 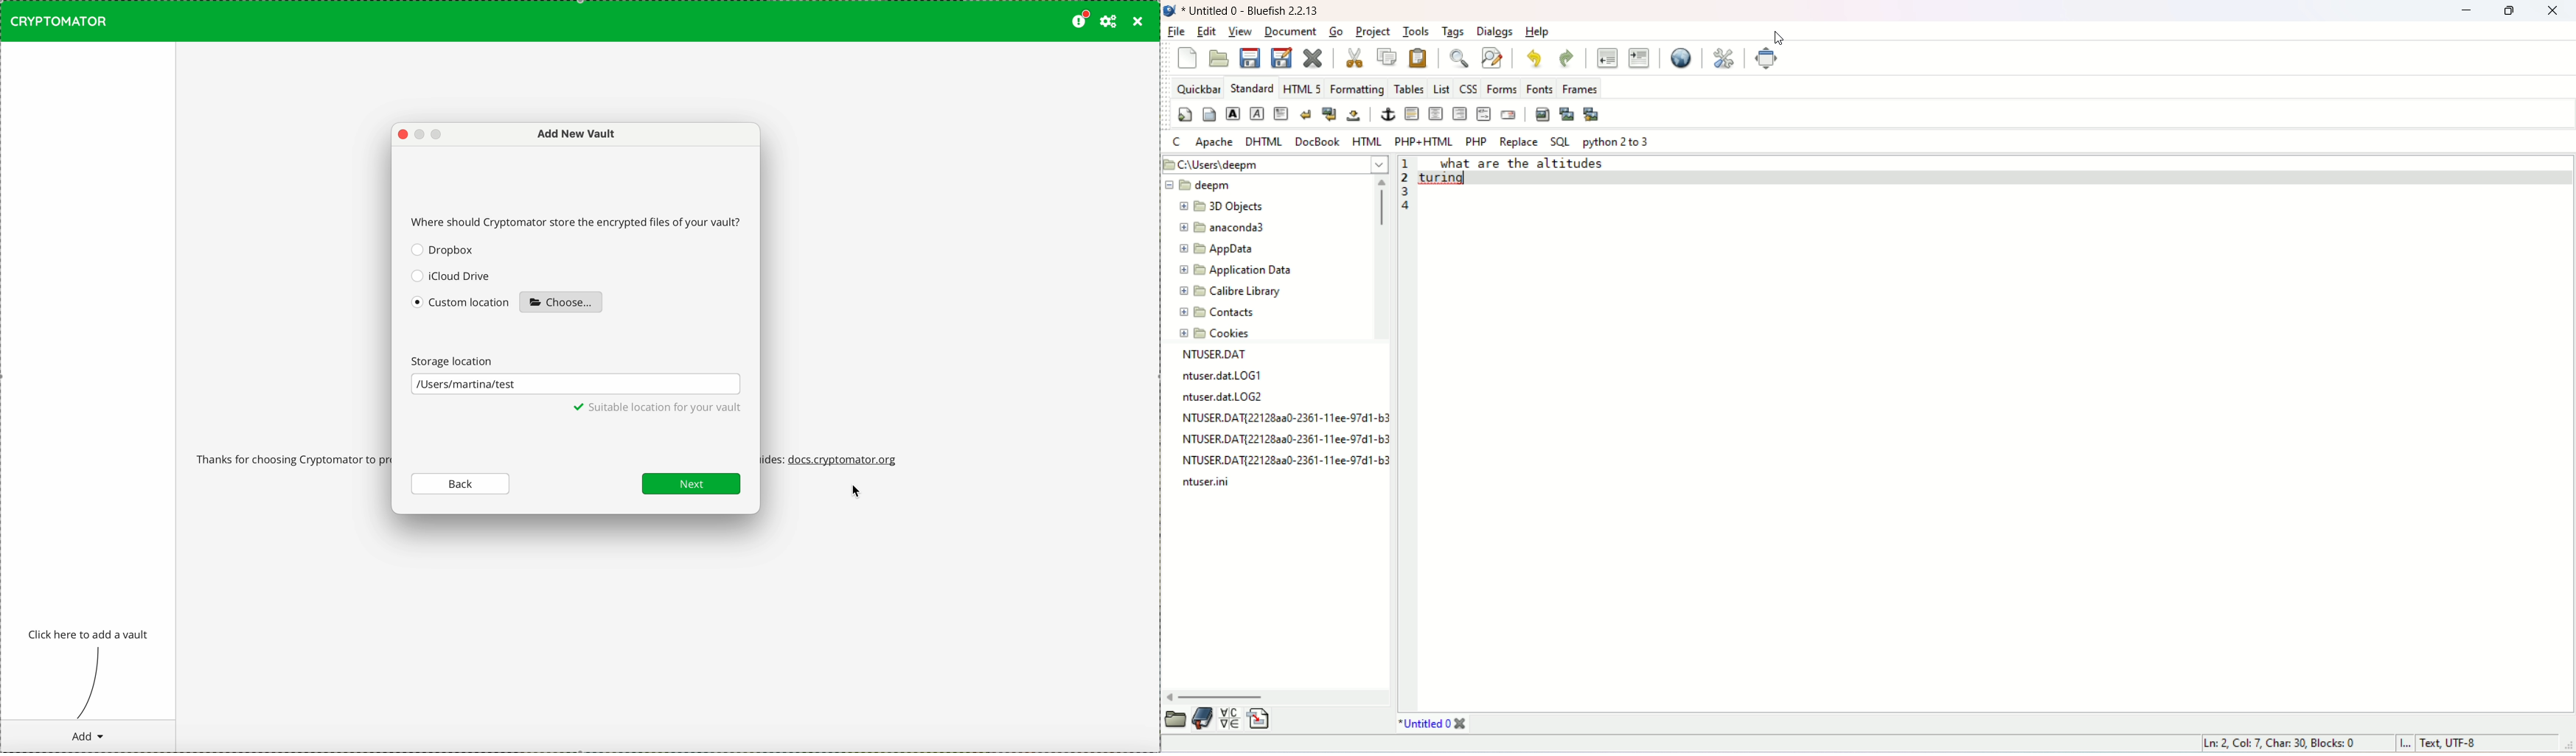 What do you see at coordinates (1334, 31) in the screenshot?
I see `go` at bounding box center [1334, 31].